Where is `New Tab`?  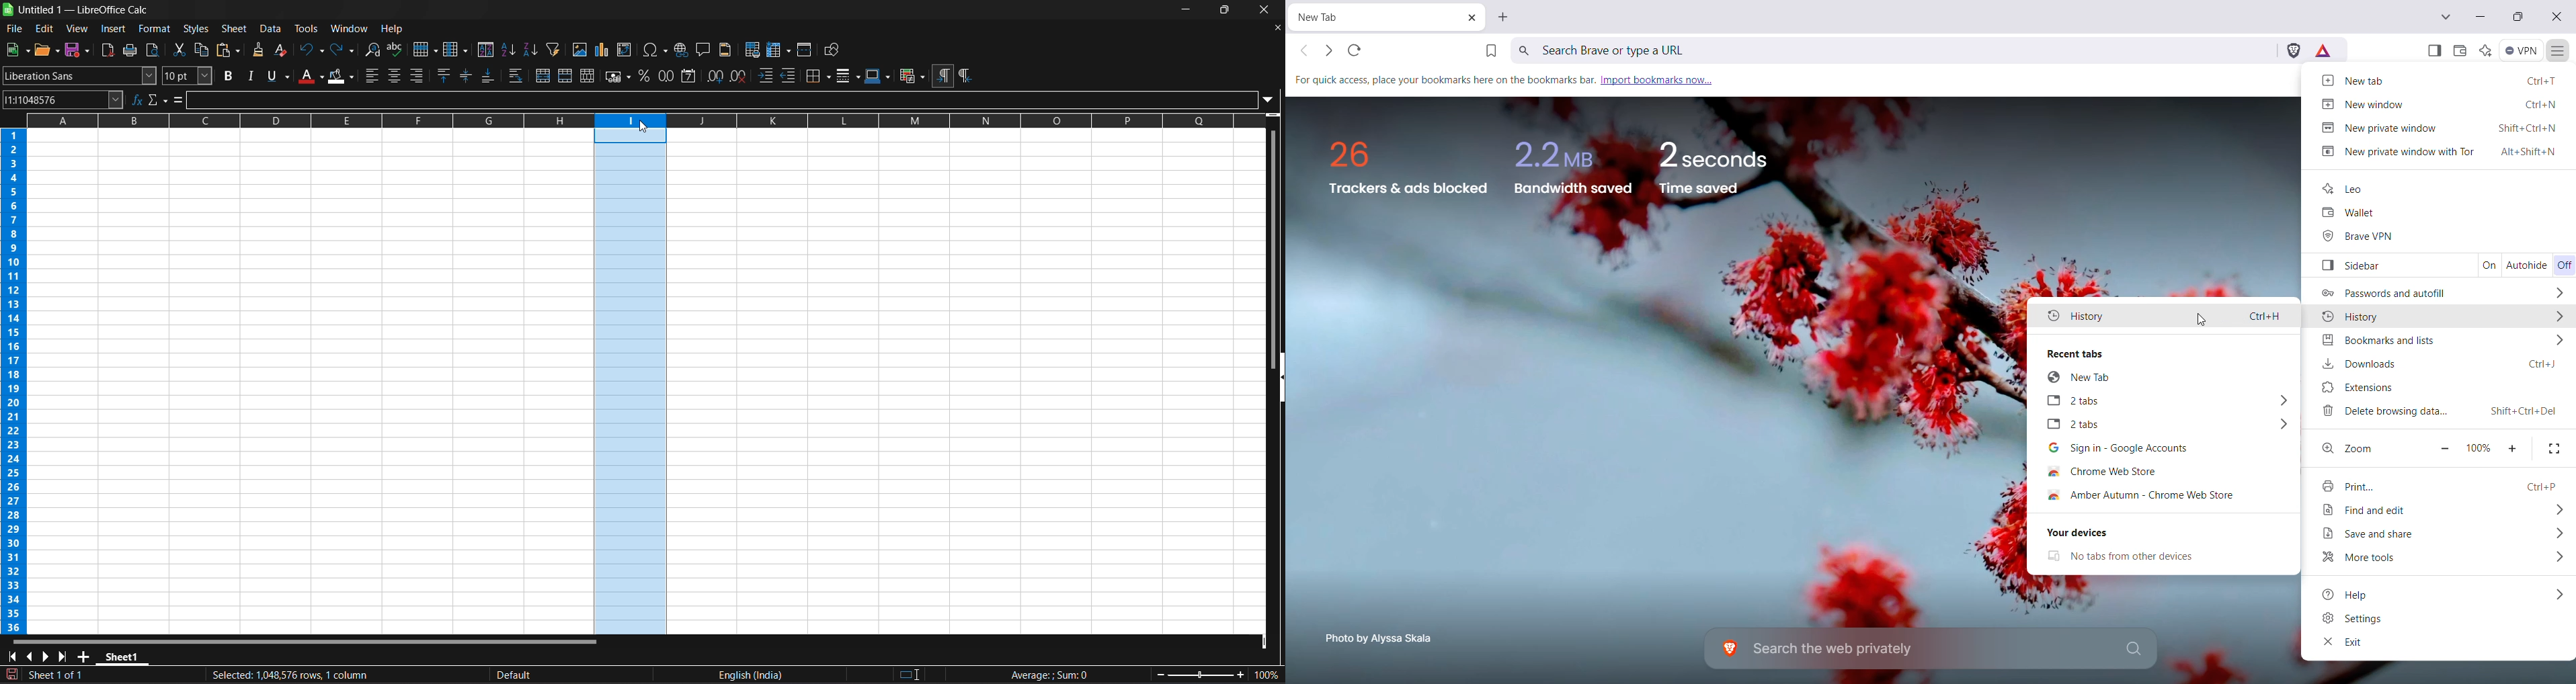
New Tab is located at coordinates (1357, 17).